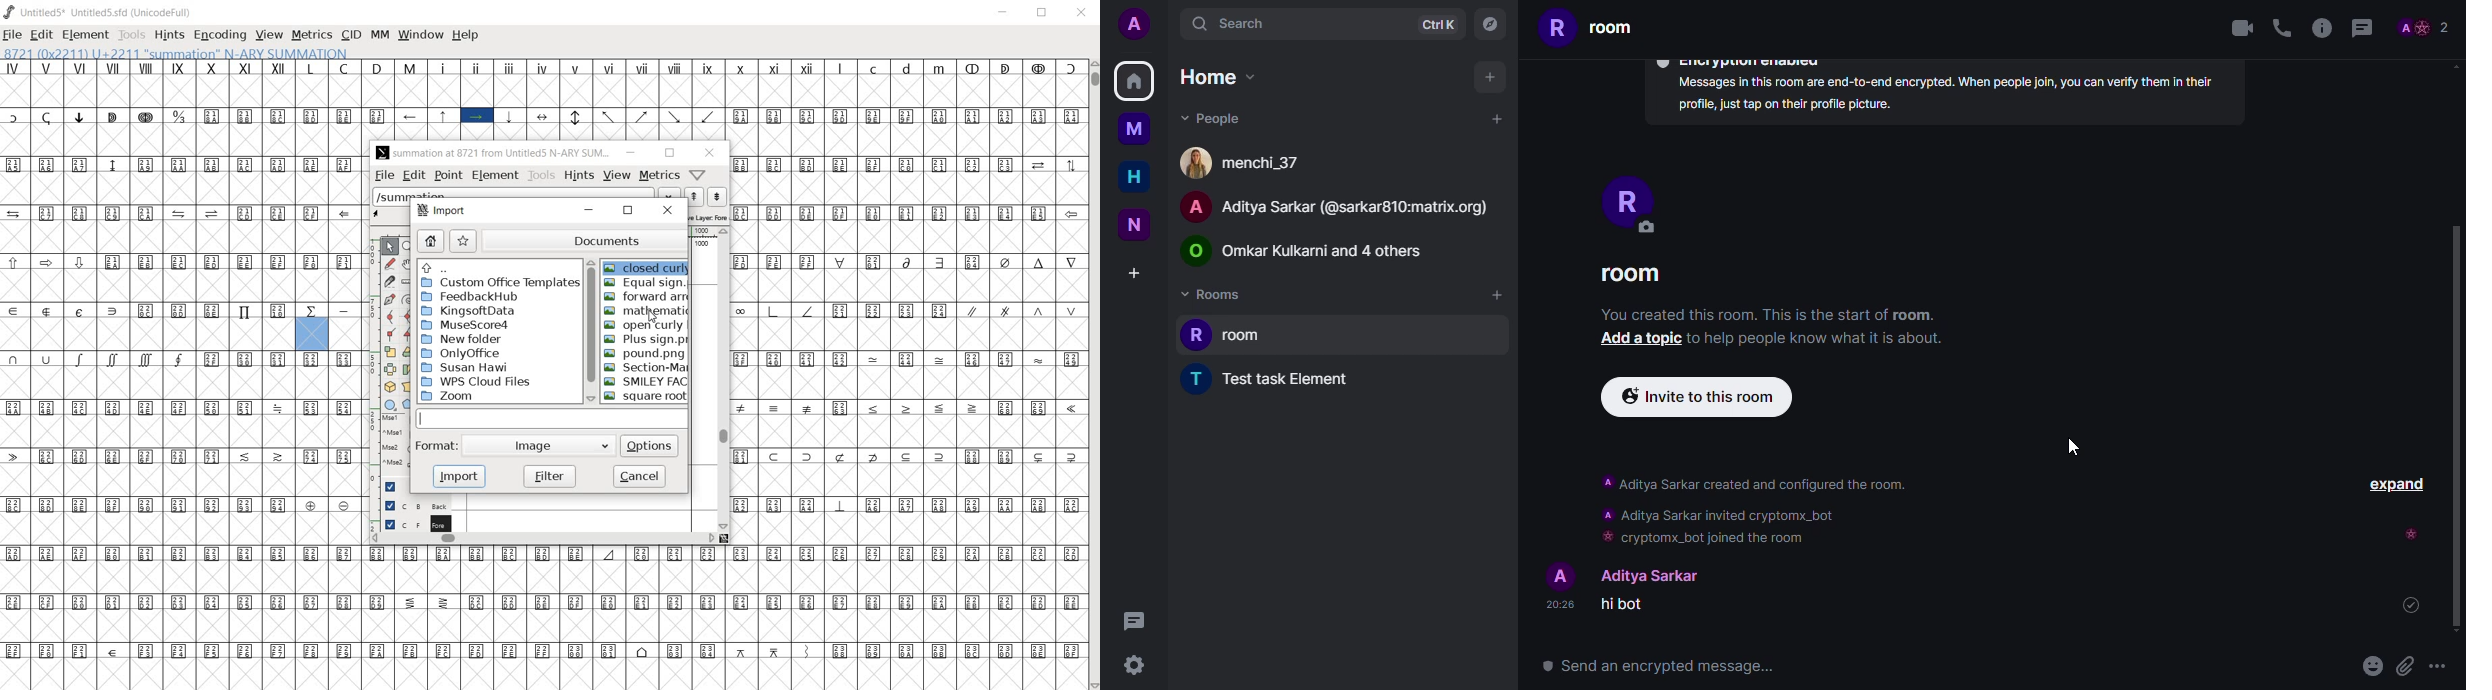  What do you see at coordinates (1490, 78) in the screenshot?
I see `add` at bounding box center [1490, 78].